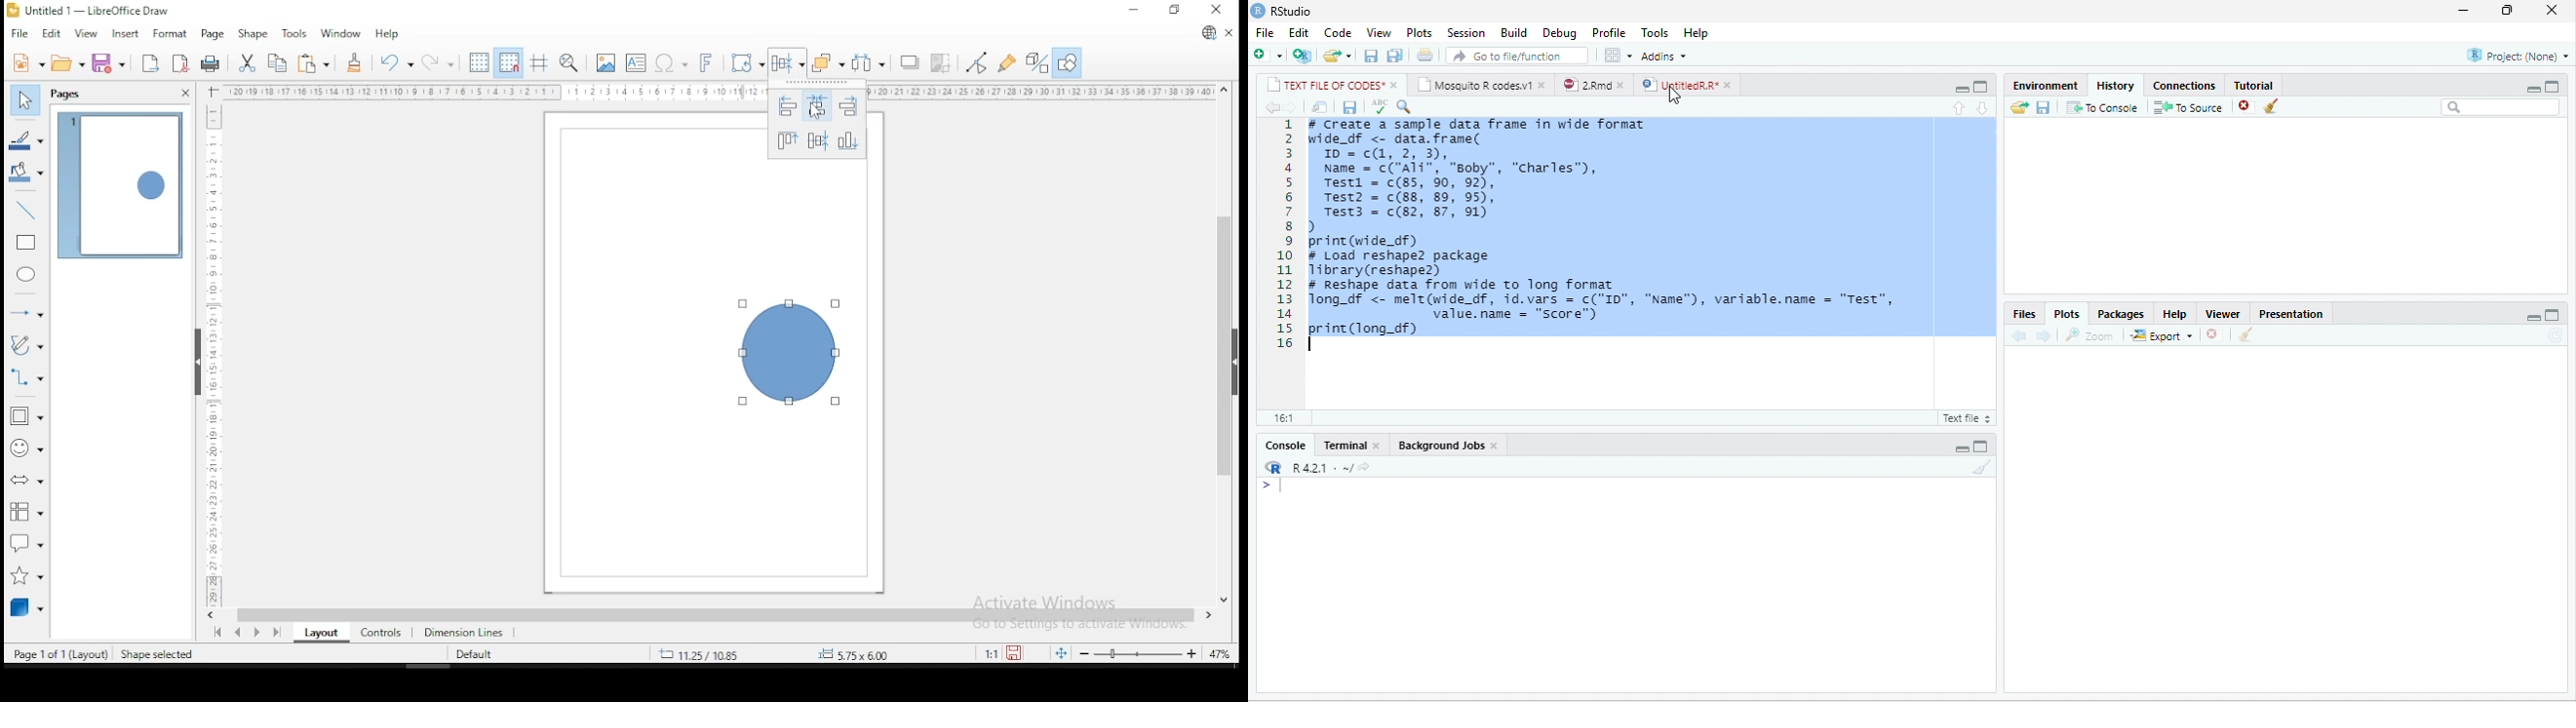 The image size is (2576, 728). Describe the element at coordinates (1270, 107) in the screenshot. I see `back` at that location.